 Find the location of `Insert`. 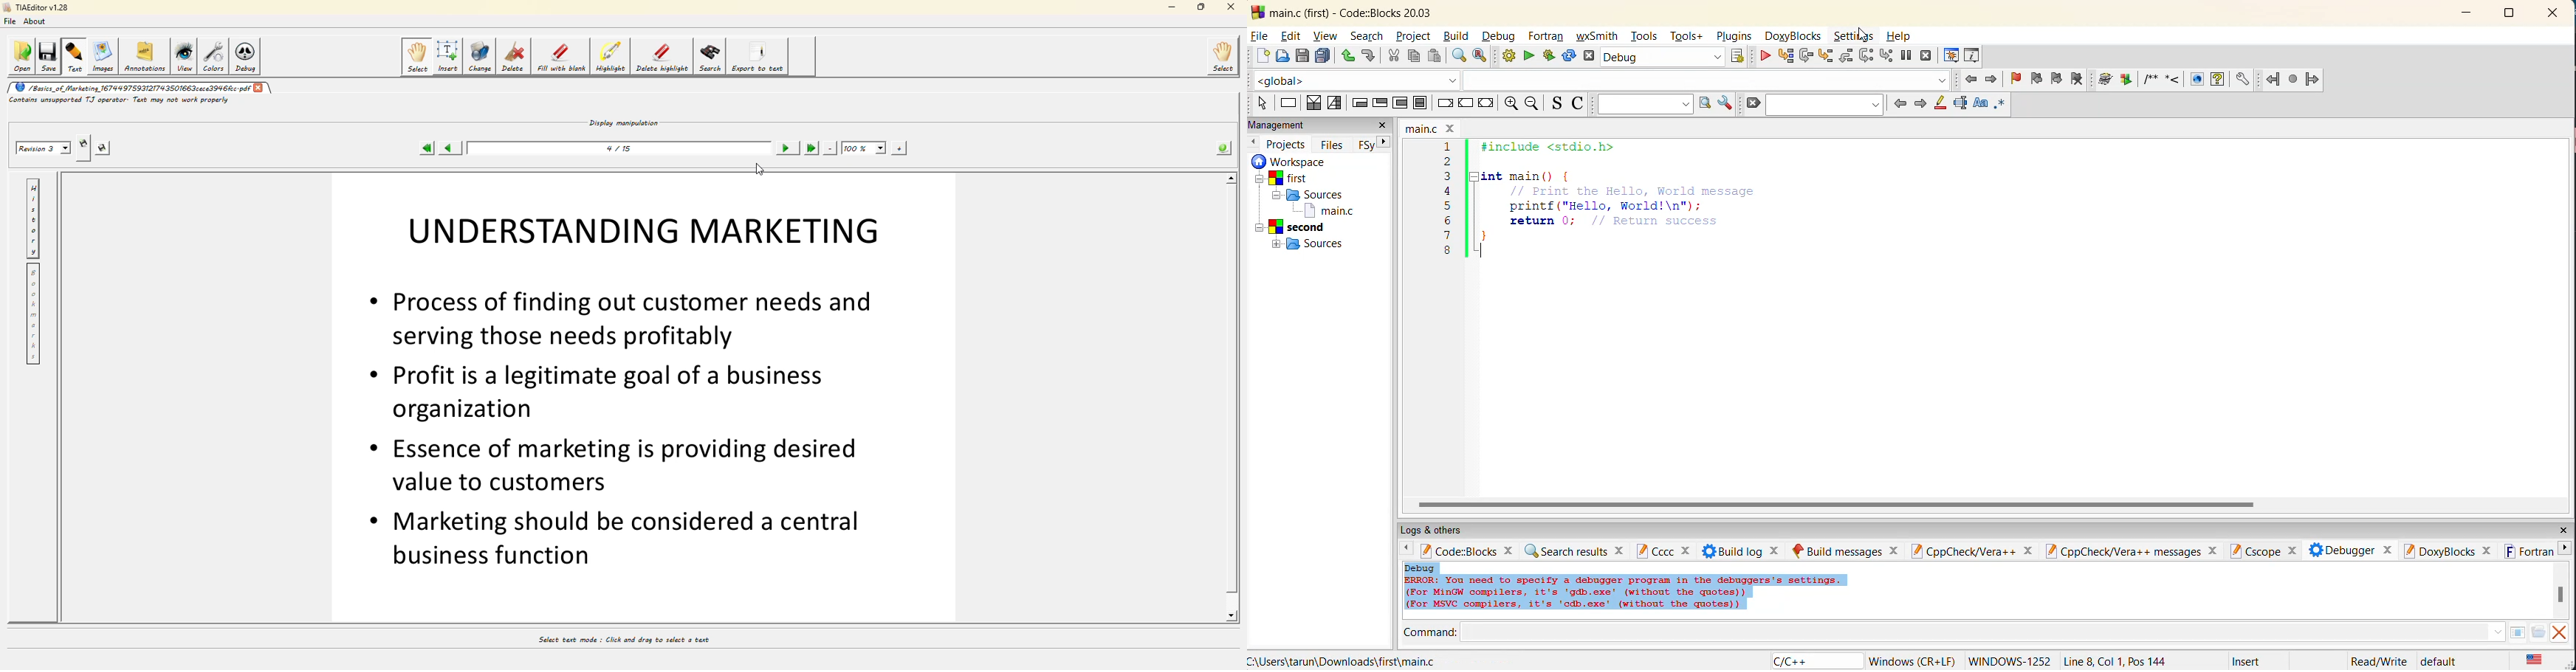

Insert is located at coordinates (2248, 660).